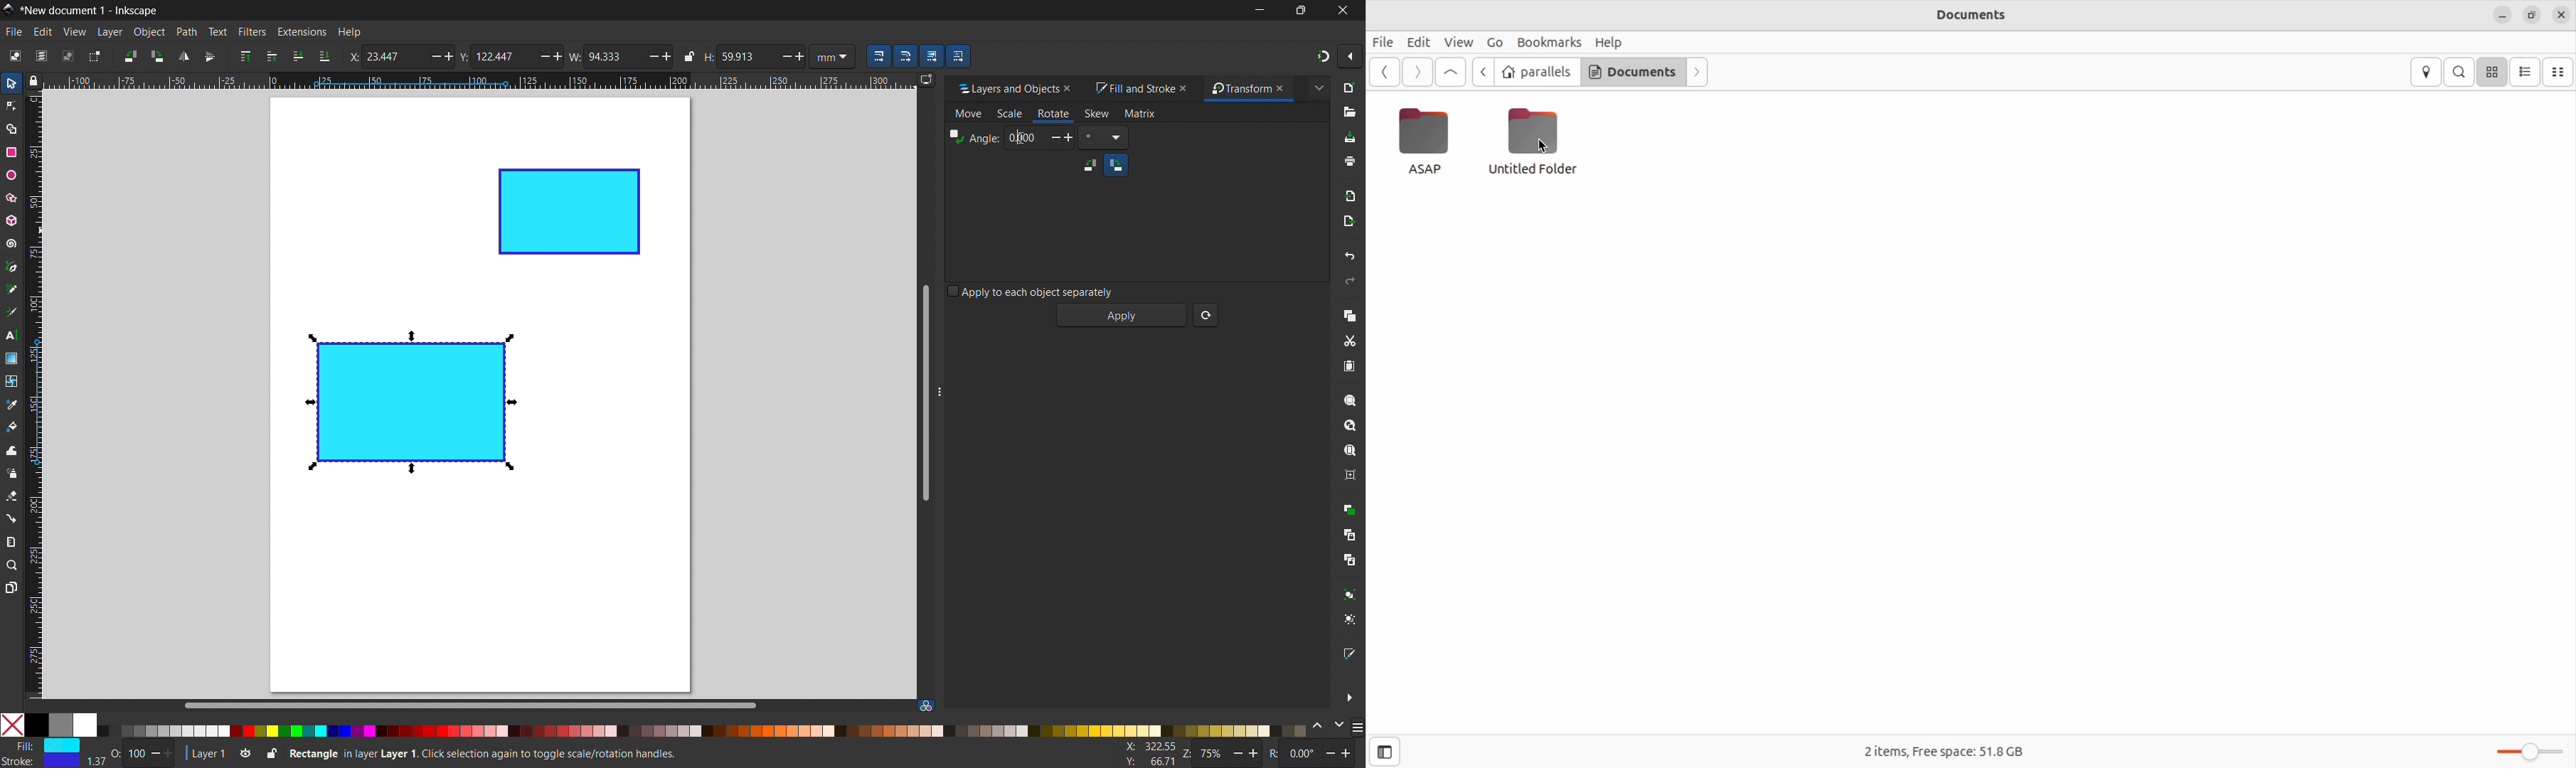 This screenshot has height=784, width=2576. What do you see at coordinates (1350, 425) in the screenshot?
I see `zoom drawing` at bounding box center [1350, 425].